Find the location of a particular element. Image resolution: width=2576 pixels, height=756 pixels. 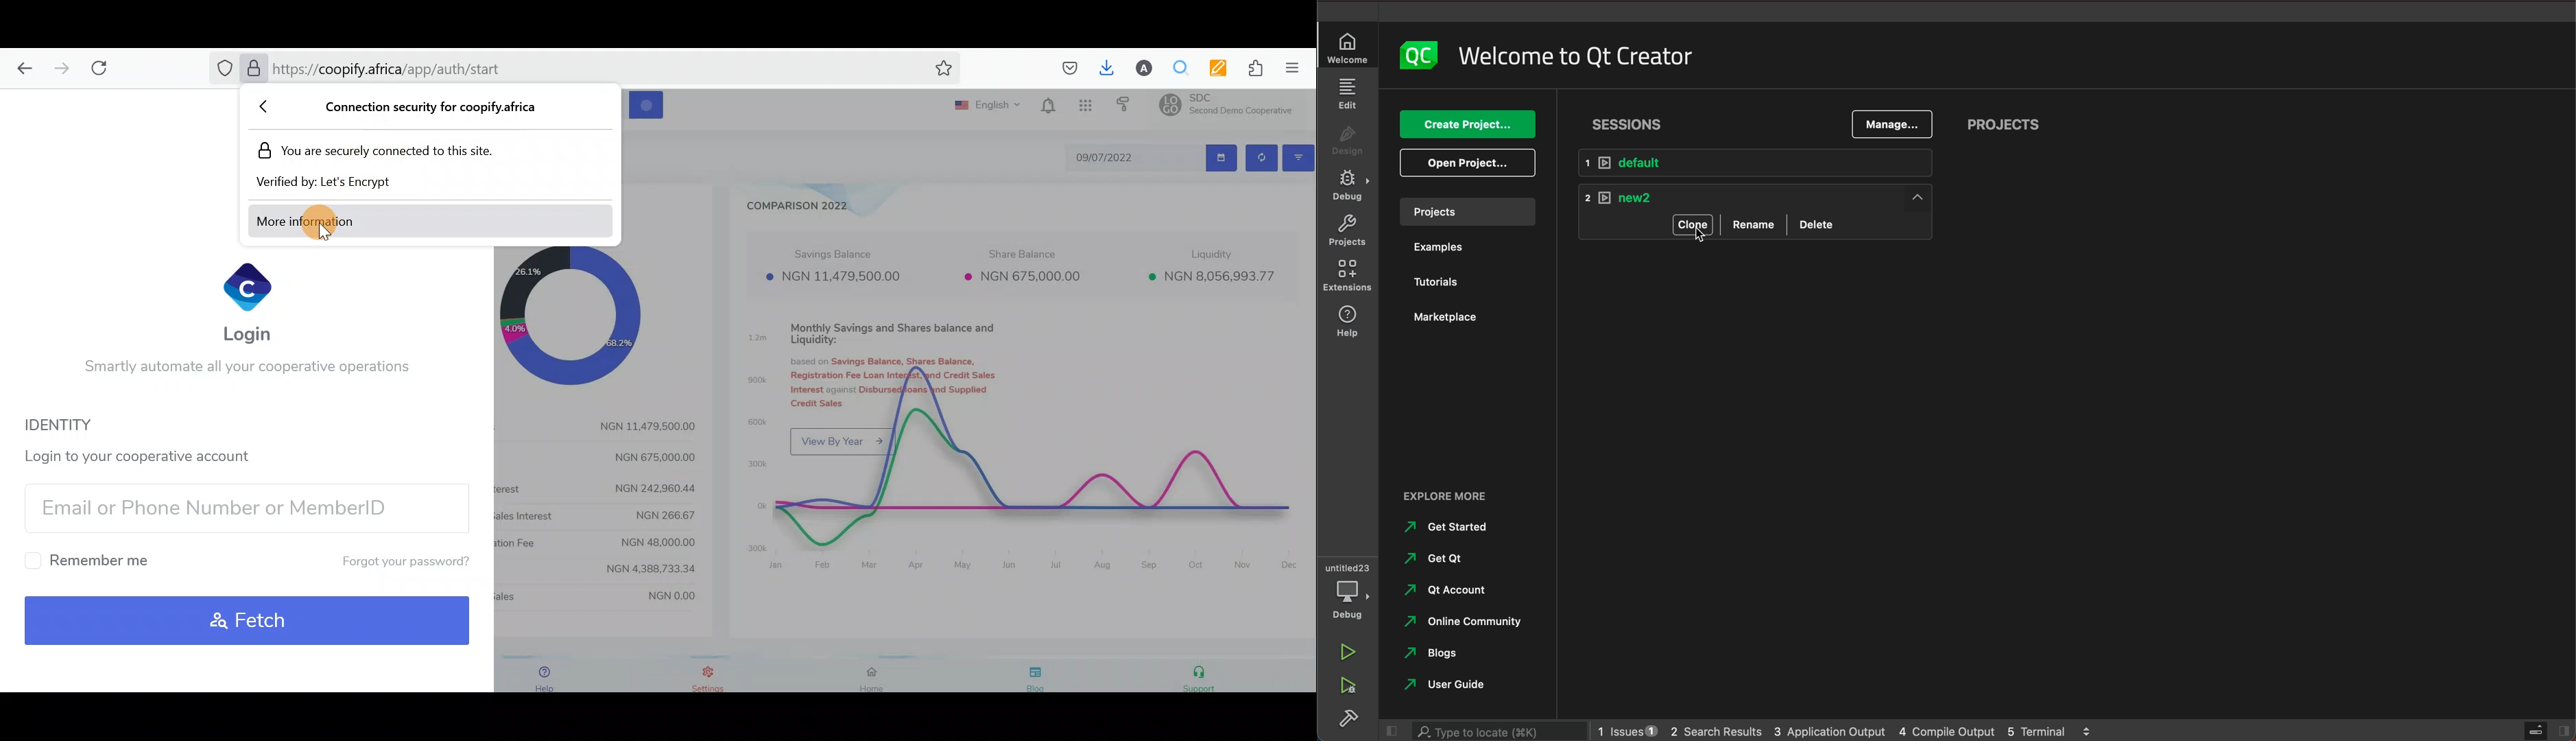

new 2  is located at coordinates (1753, 195).